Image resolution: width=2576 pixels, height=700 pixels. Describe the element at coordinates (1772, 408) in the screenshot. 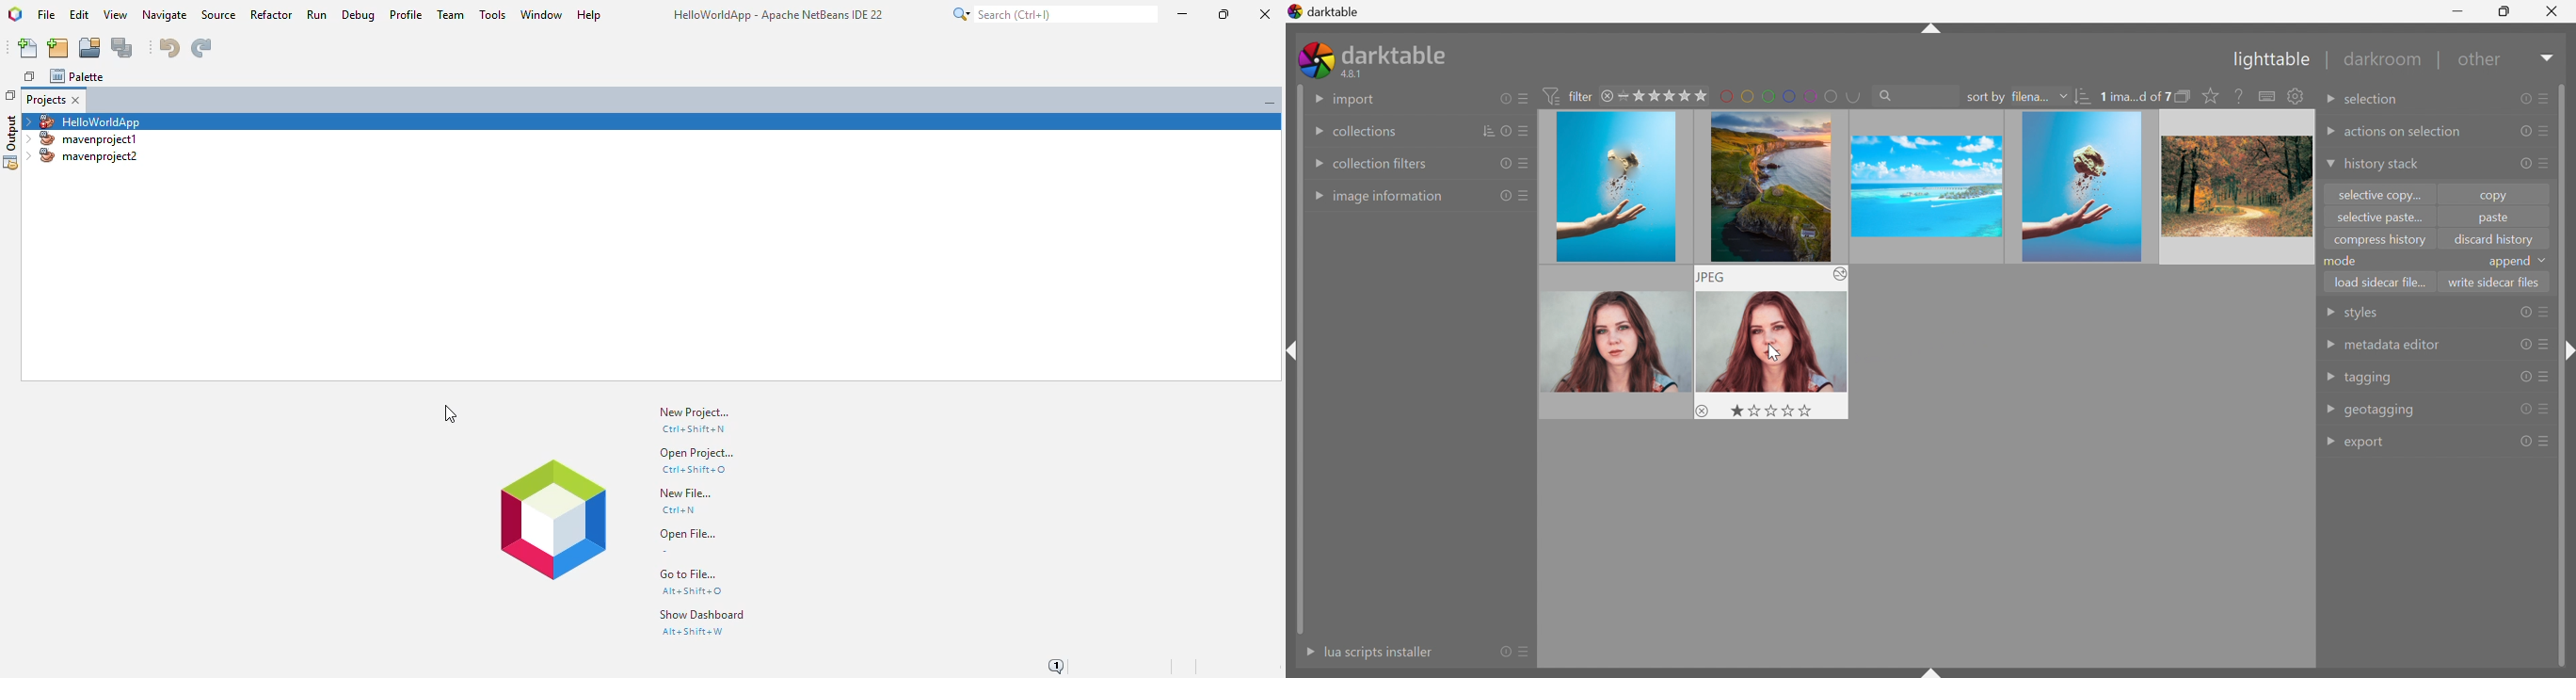

I see `Stars` at that location.